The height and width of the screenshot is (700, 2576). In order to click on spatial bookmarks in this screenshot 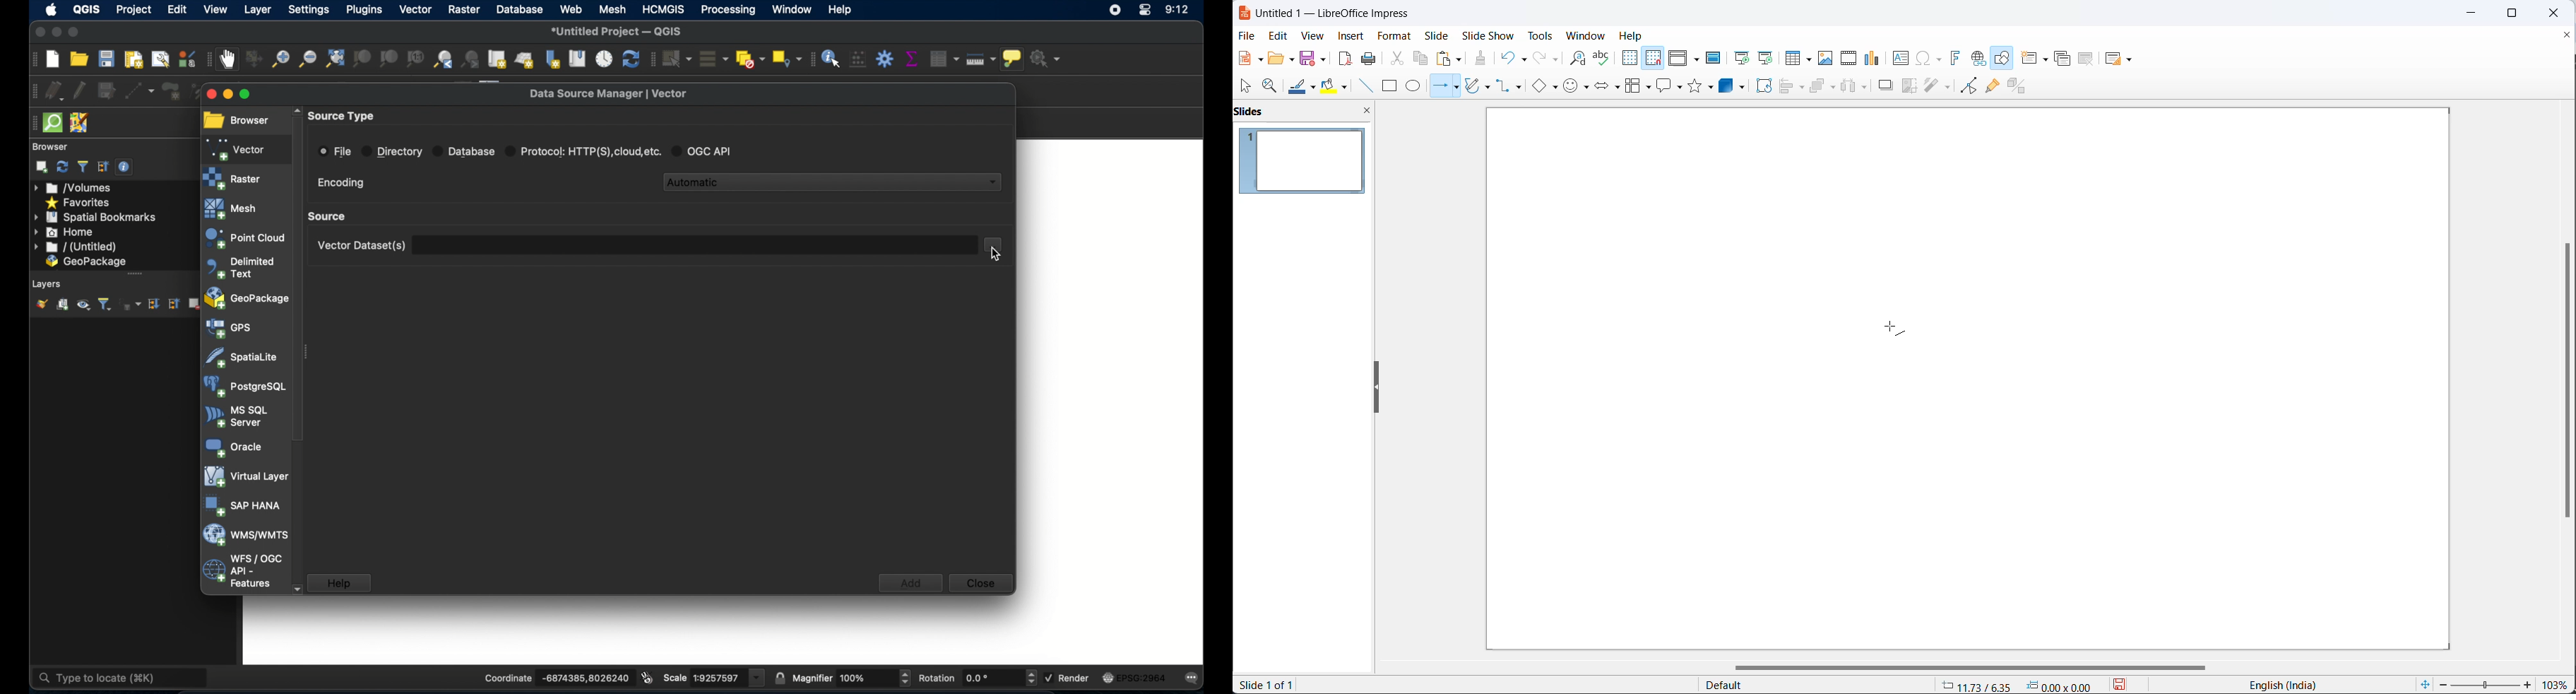, I will do `click(96, 217)`.